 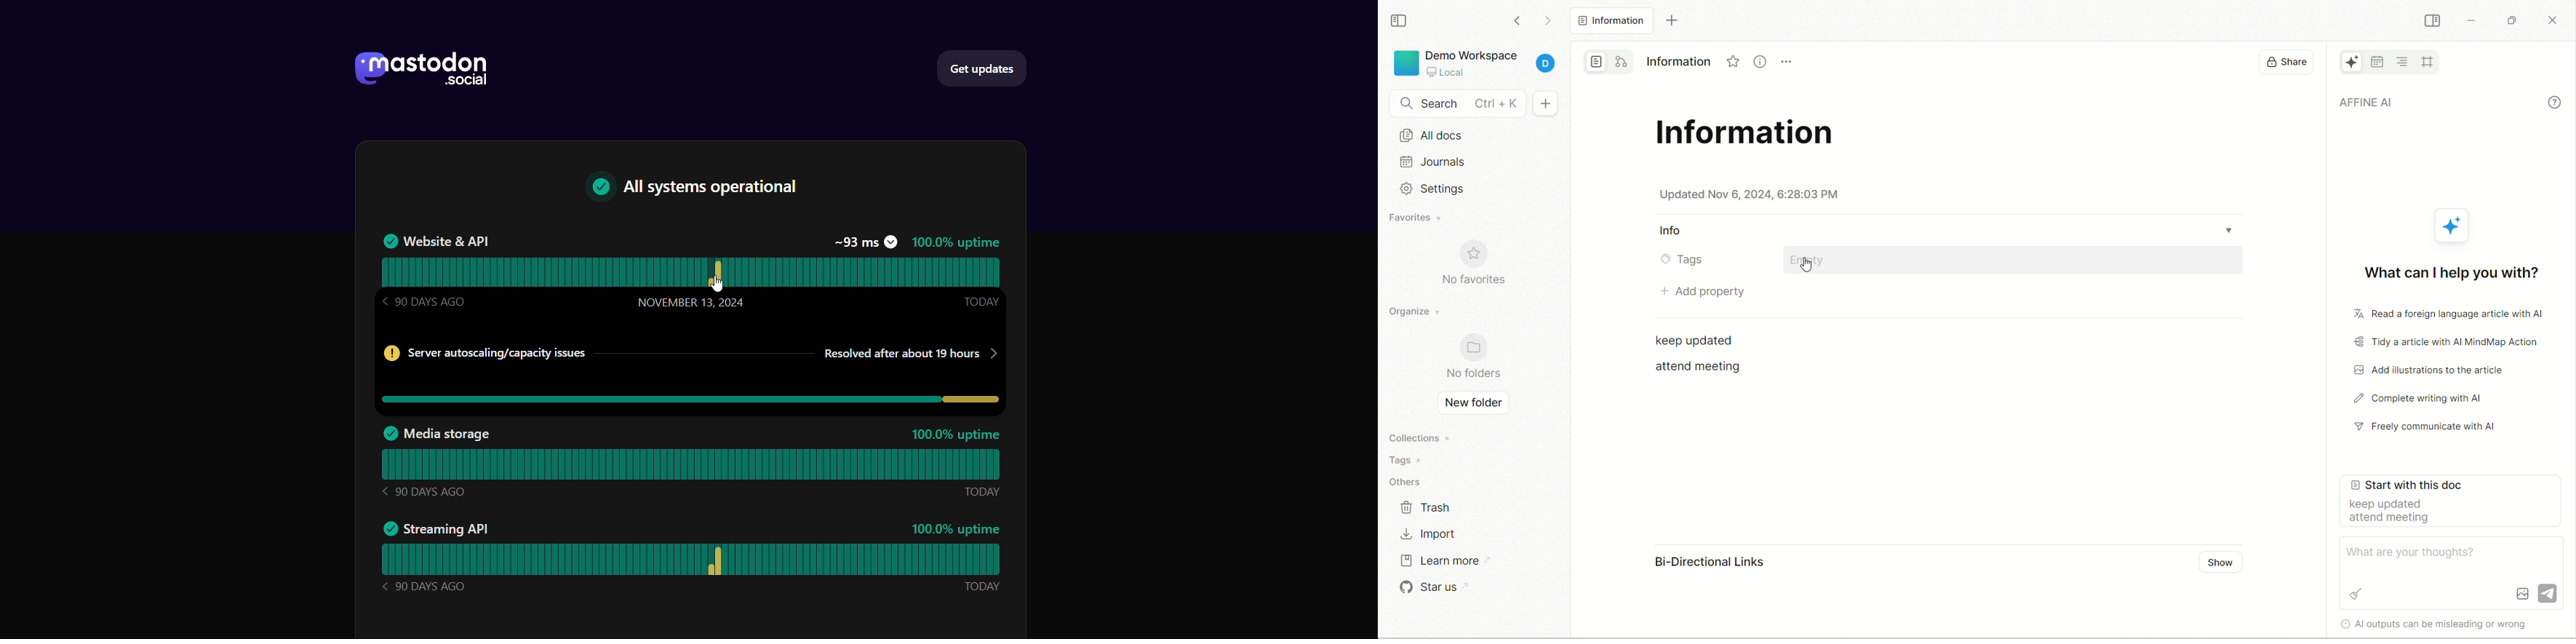 I want to click on Setting, so click(x=1433, y=189).